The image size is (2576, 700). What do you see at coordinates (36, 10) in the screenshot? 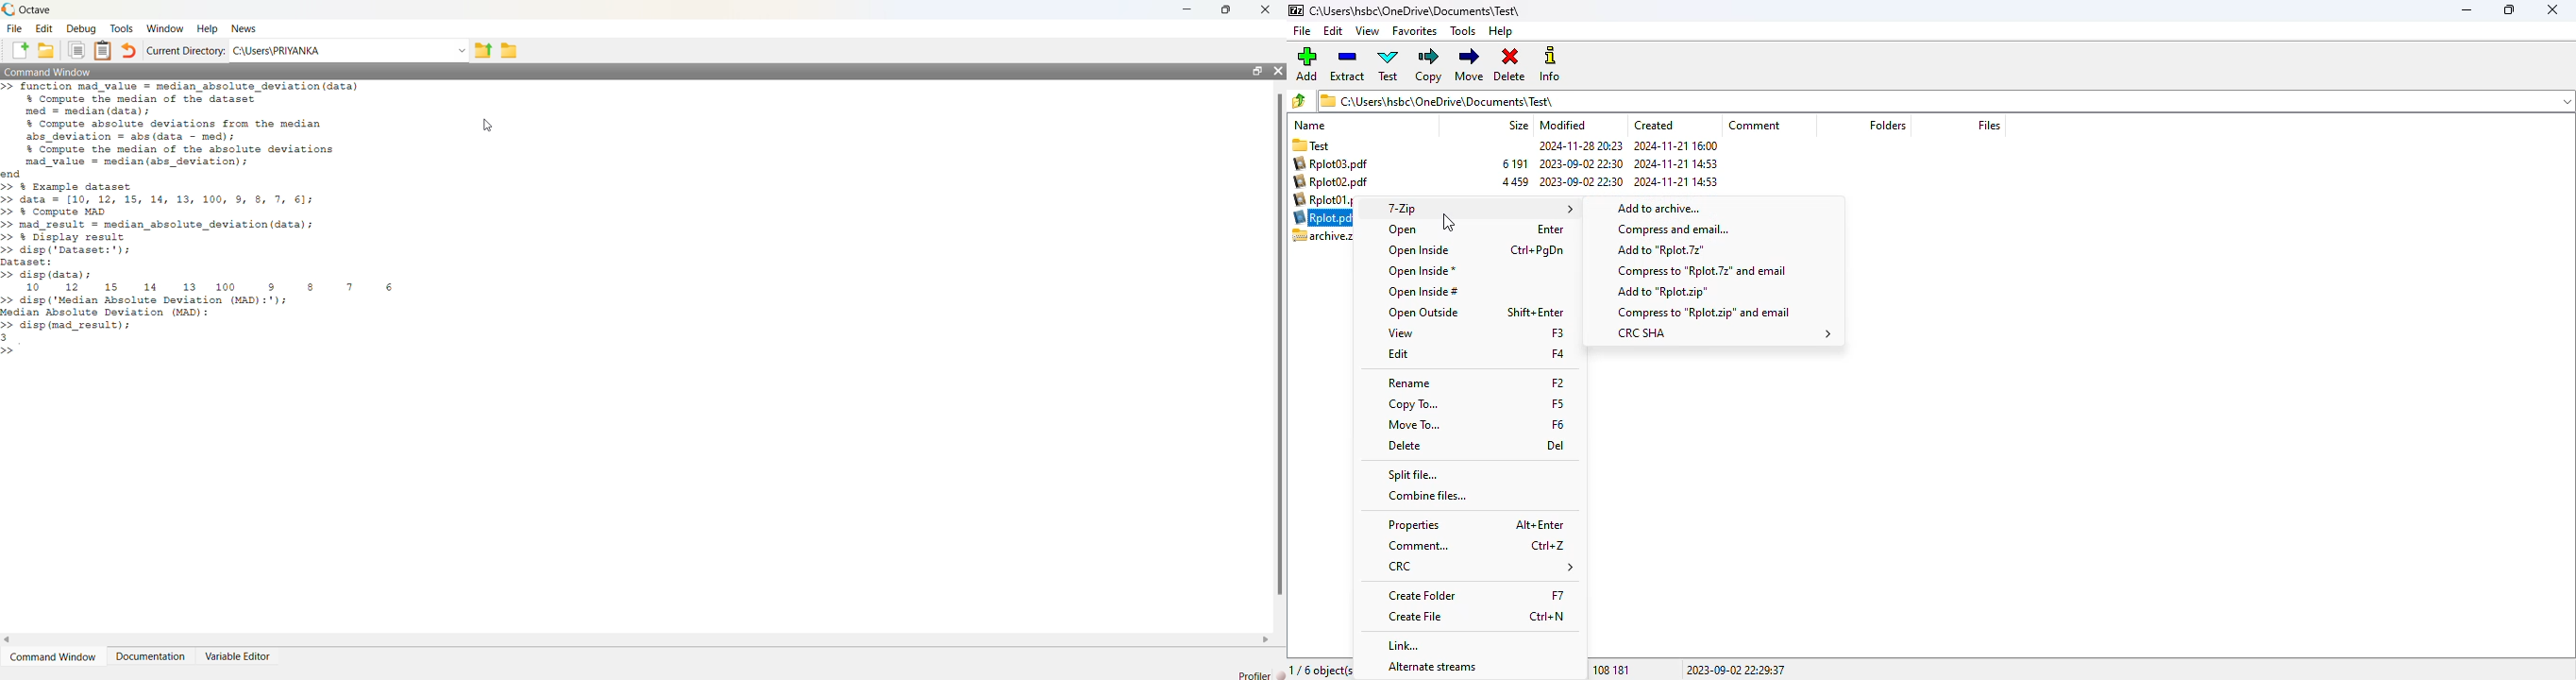
I see `Octave` at bounding box center [36, 10].